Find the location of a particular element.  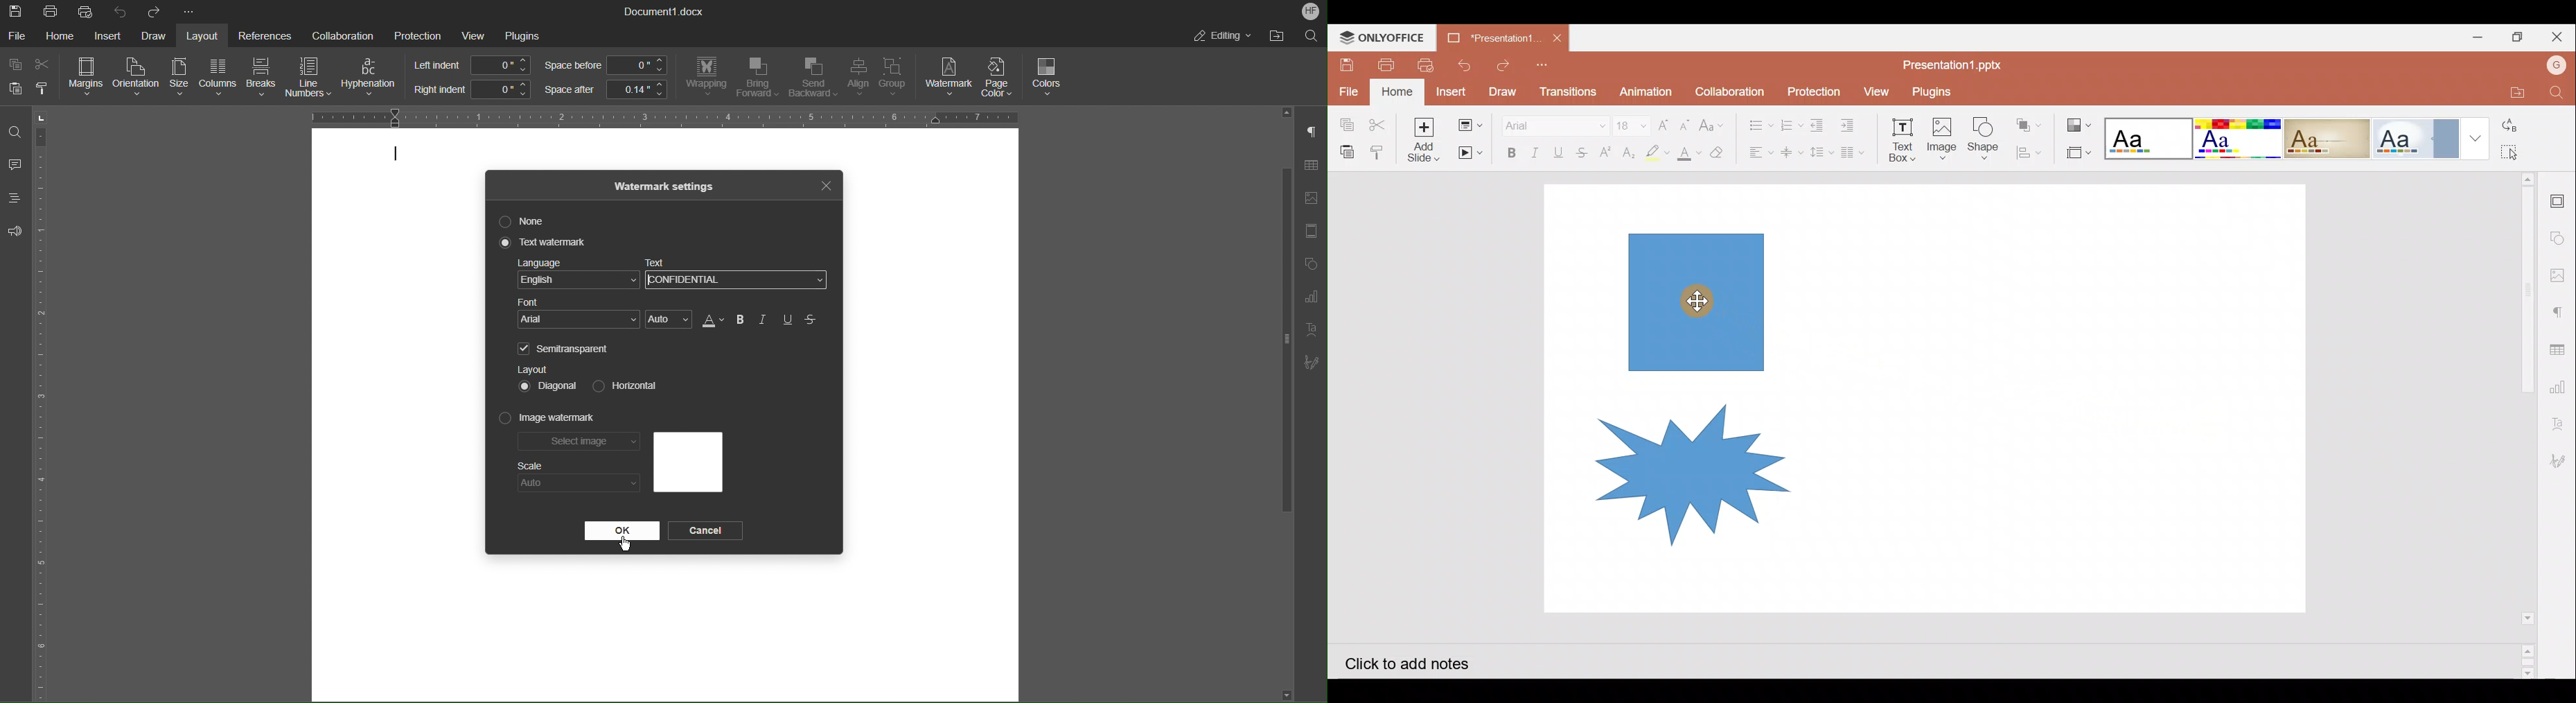

Diagonal is located at coordinates (549, 385).